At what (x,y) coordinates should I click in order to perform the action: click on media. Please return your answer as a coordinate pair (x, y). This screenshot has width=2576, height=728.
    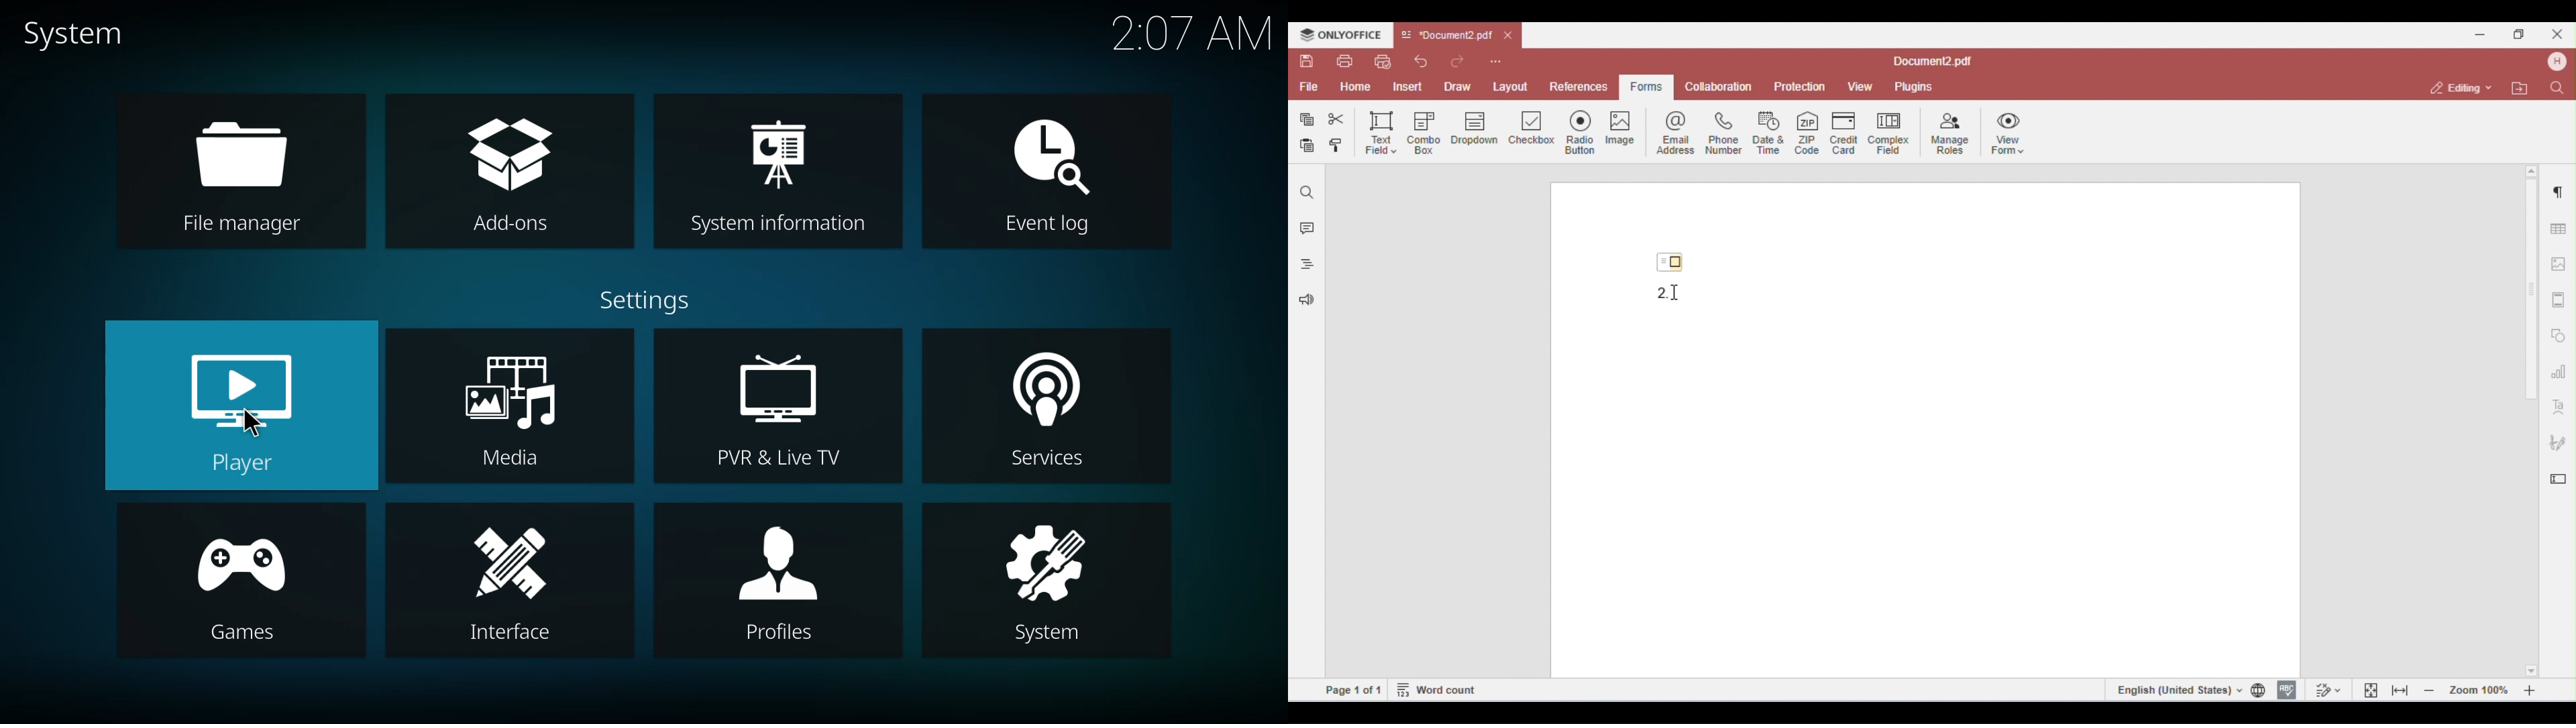
    Looking at the image, I should click on (508, 408).